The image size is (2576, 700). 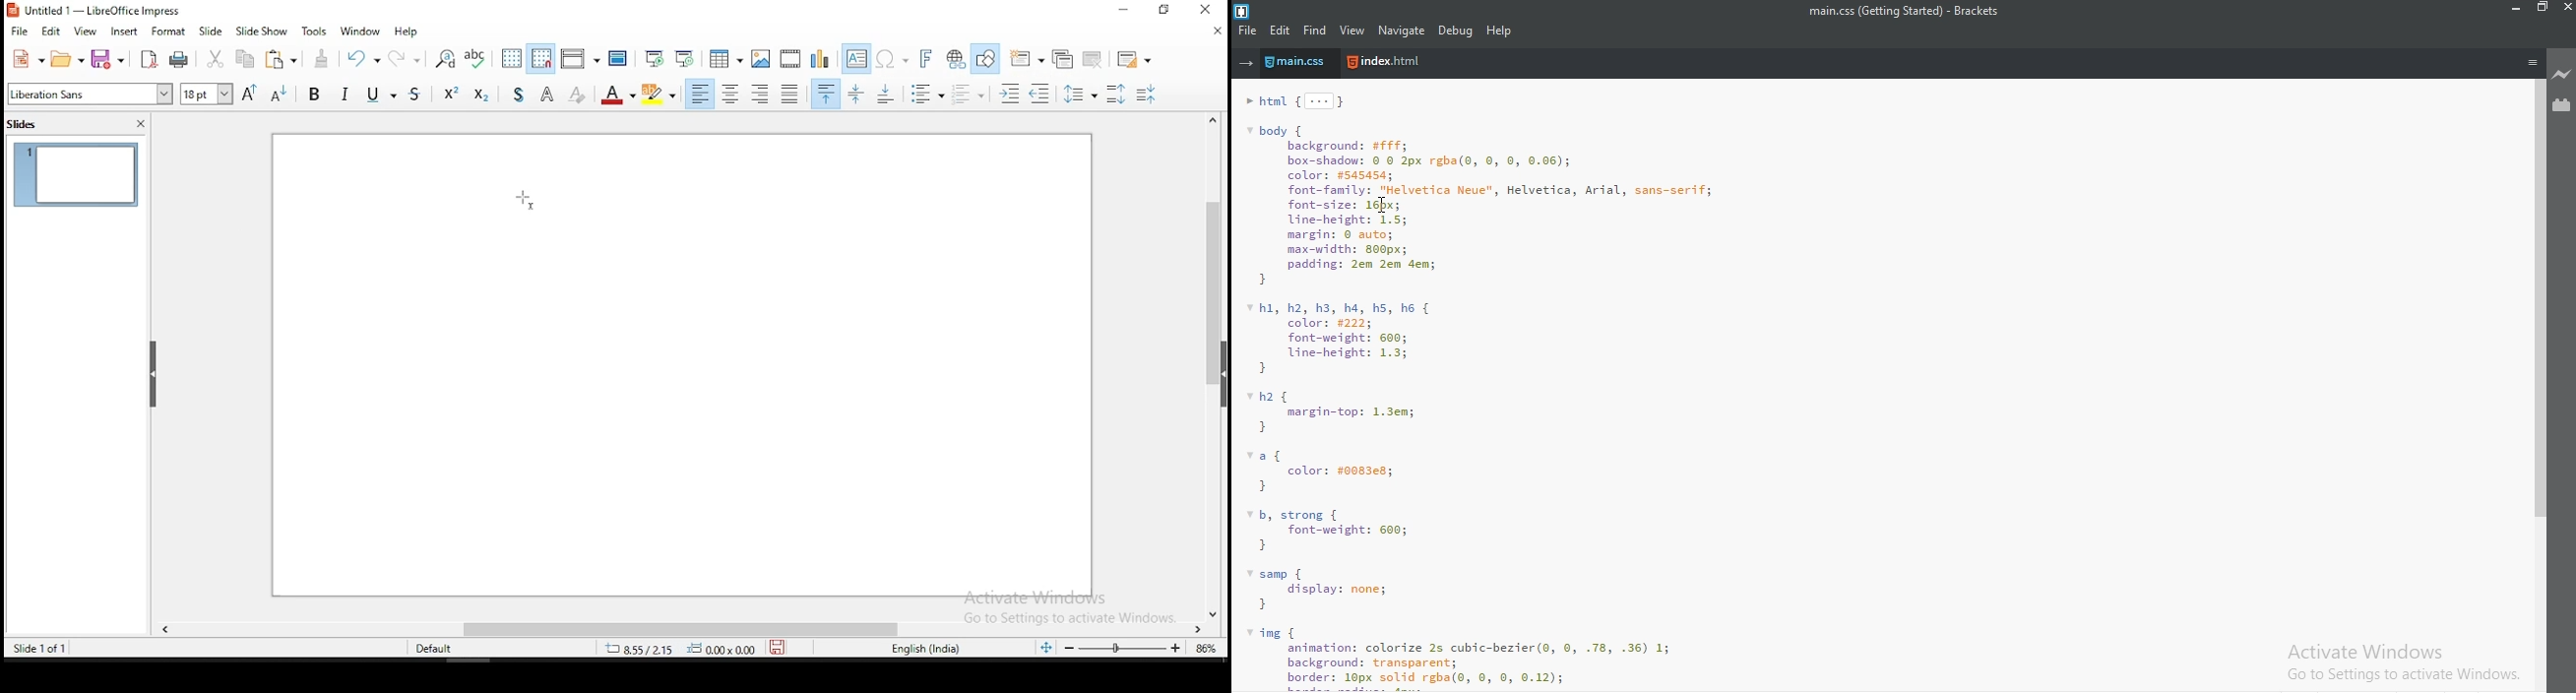 What do you see at coordinates (1456, 31) in the screenshot?
I see `debug` at bounding box center [1456, 31].